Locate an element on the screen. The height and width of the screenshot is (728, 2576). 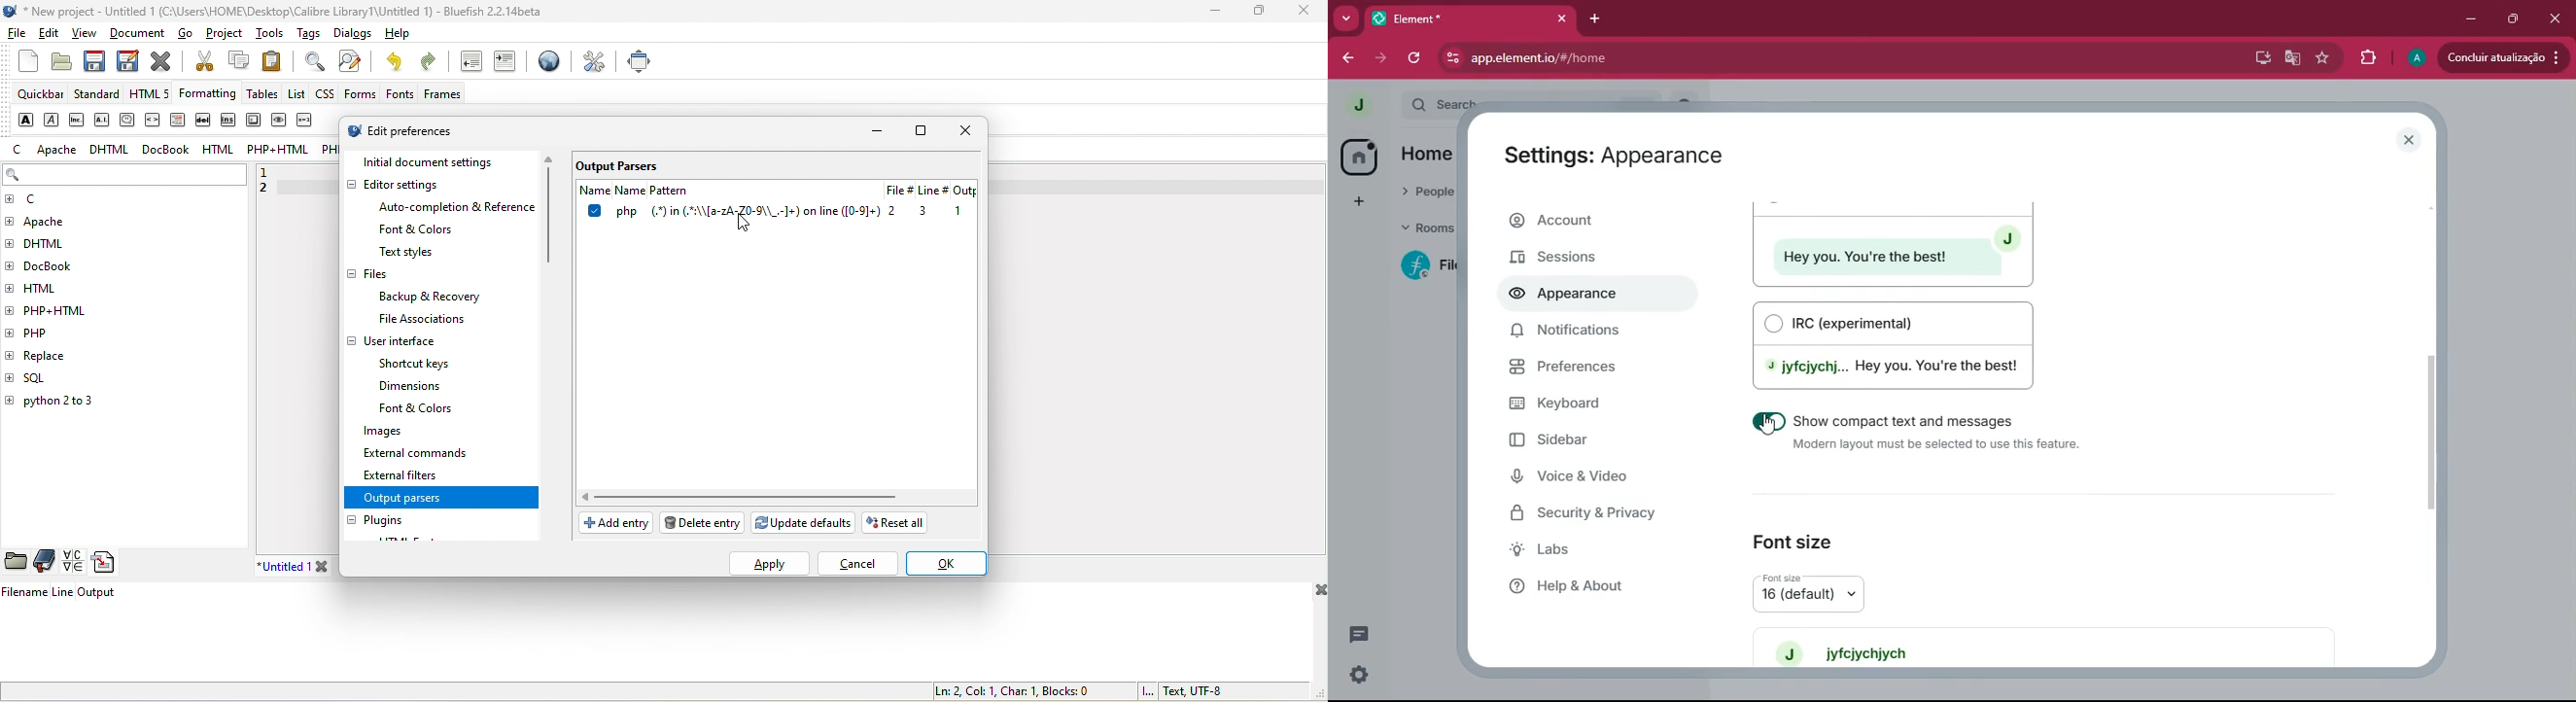
fonts is located at coordinates (401, 94).